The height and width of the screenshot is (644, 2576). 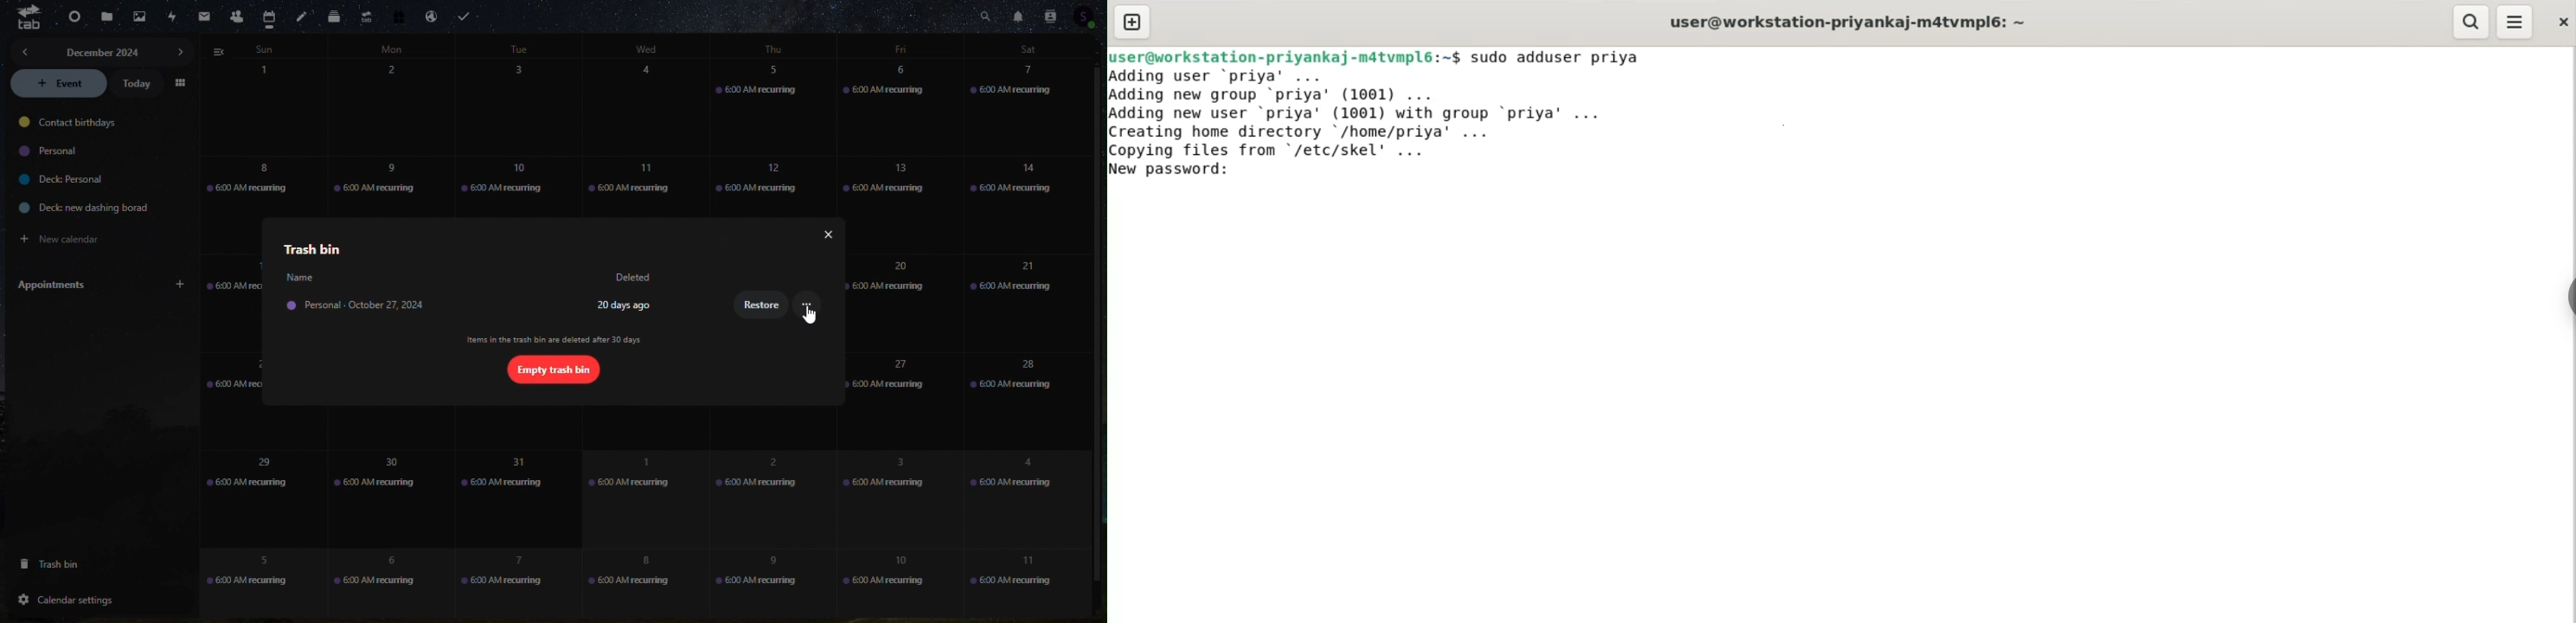 I want to click on 7, so click(x=1029, y=111).